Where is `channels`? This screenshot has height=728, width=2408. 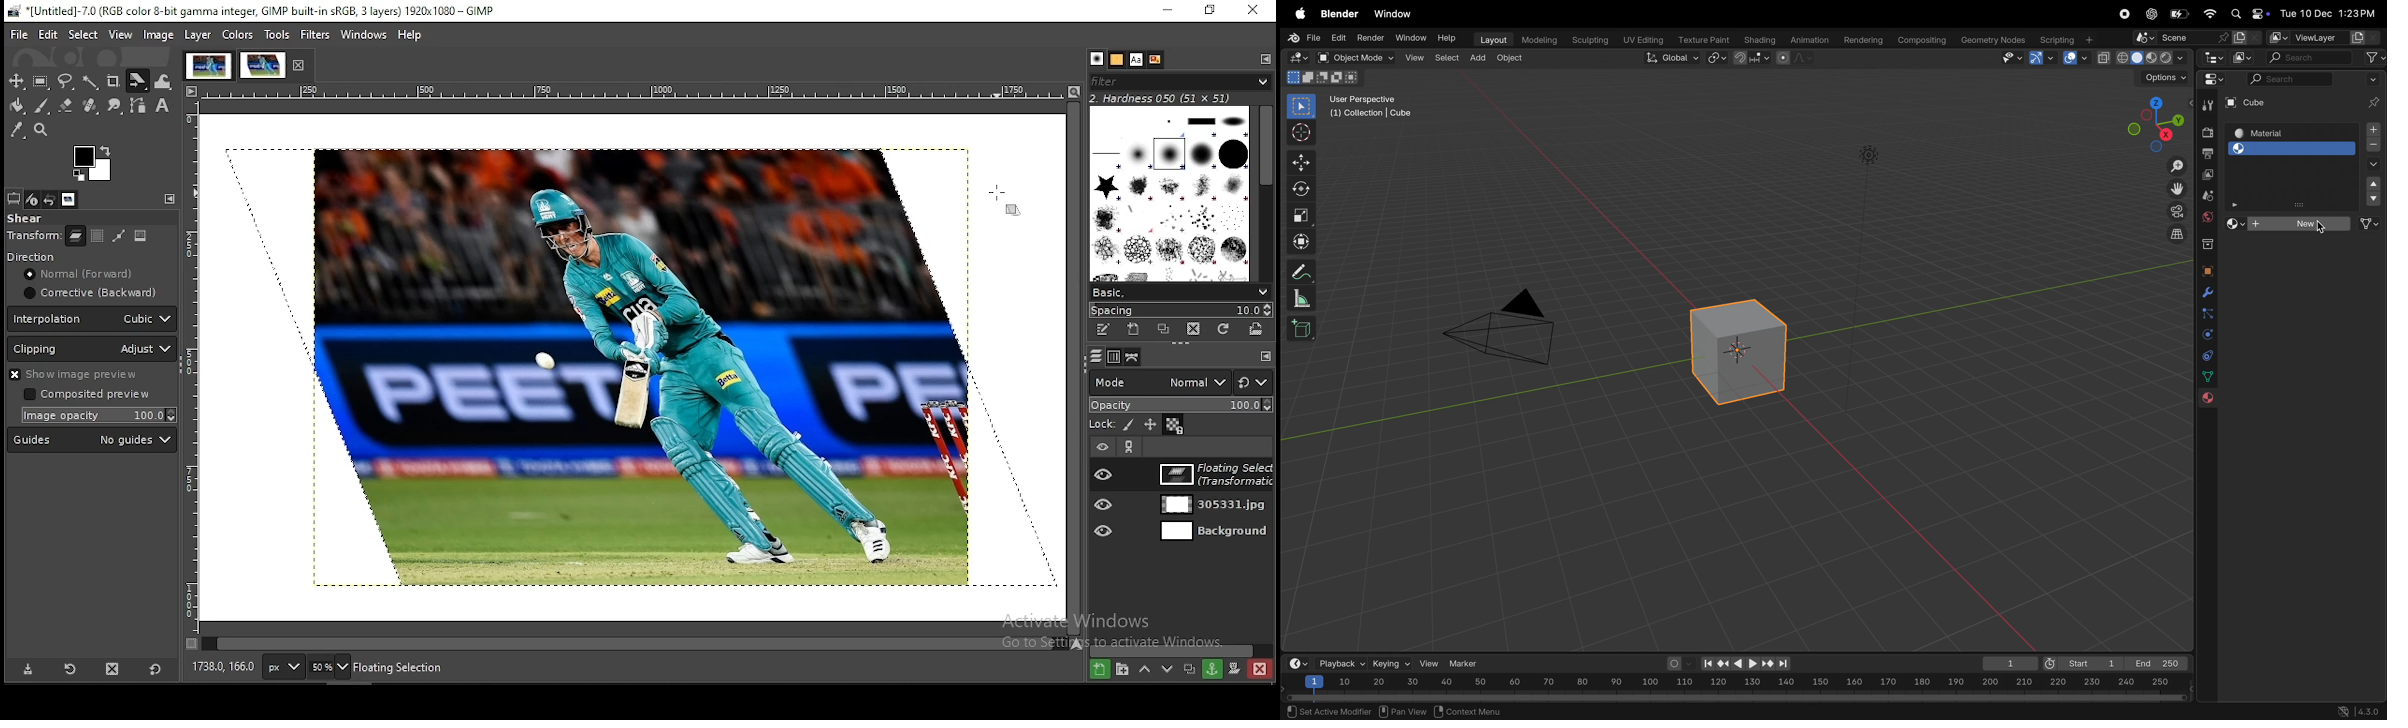 channels is located at coordinates (1116, 357).